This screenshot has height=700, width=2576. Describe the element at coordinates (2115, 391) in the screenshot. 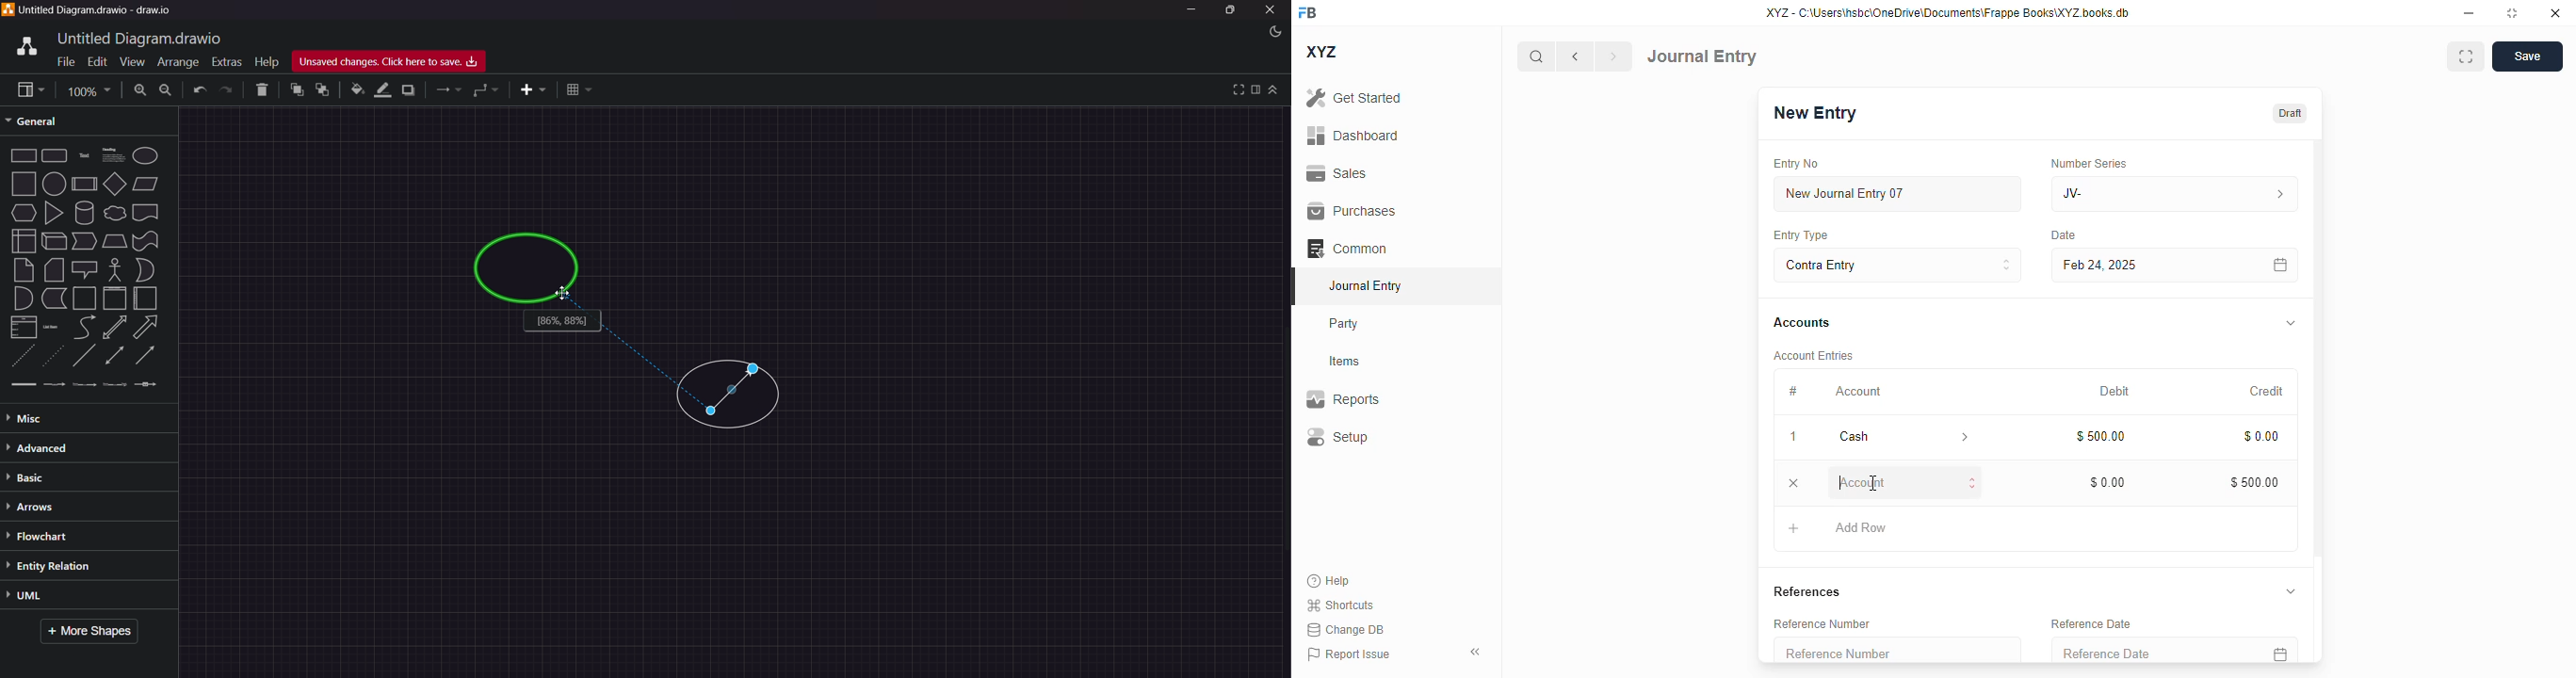

I see `debit` at that location.